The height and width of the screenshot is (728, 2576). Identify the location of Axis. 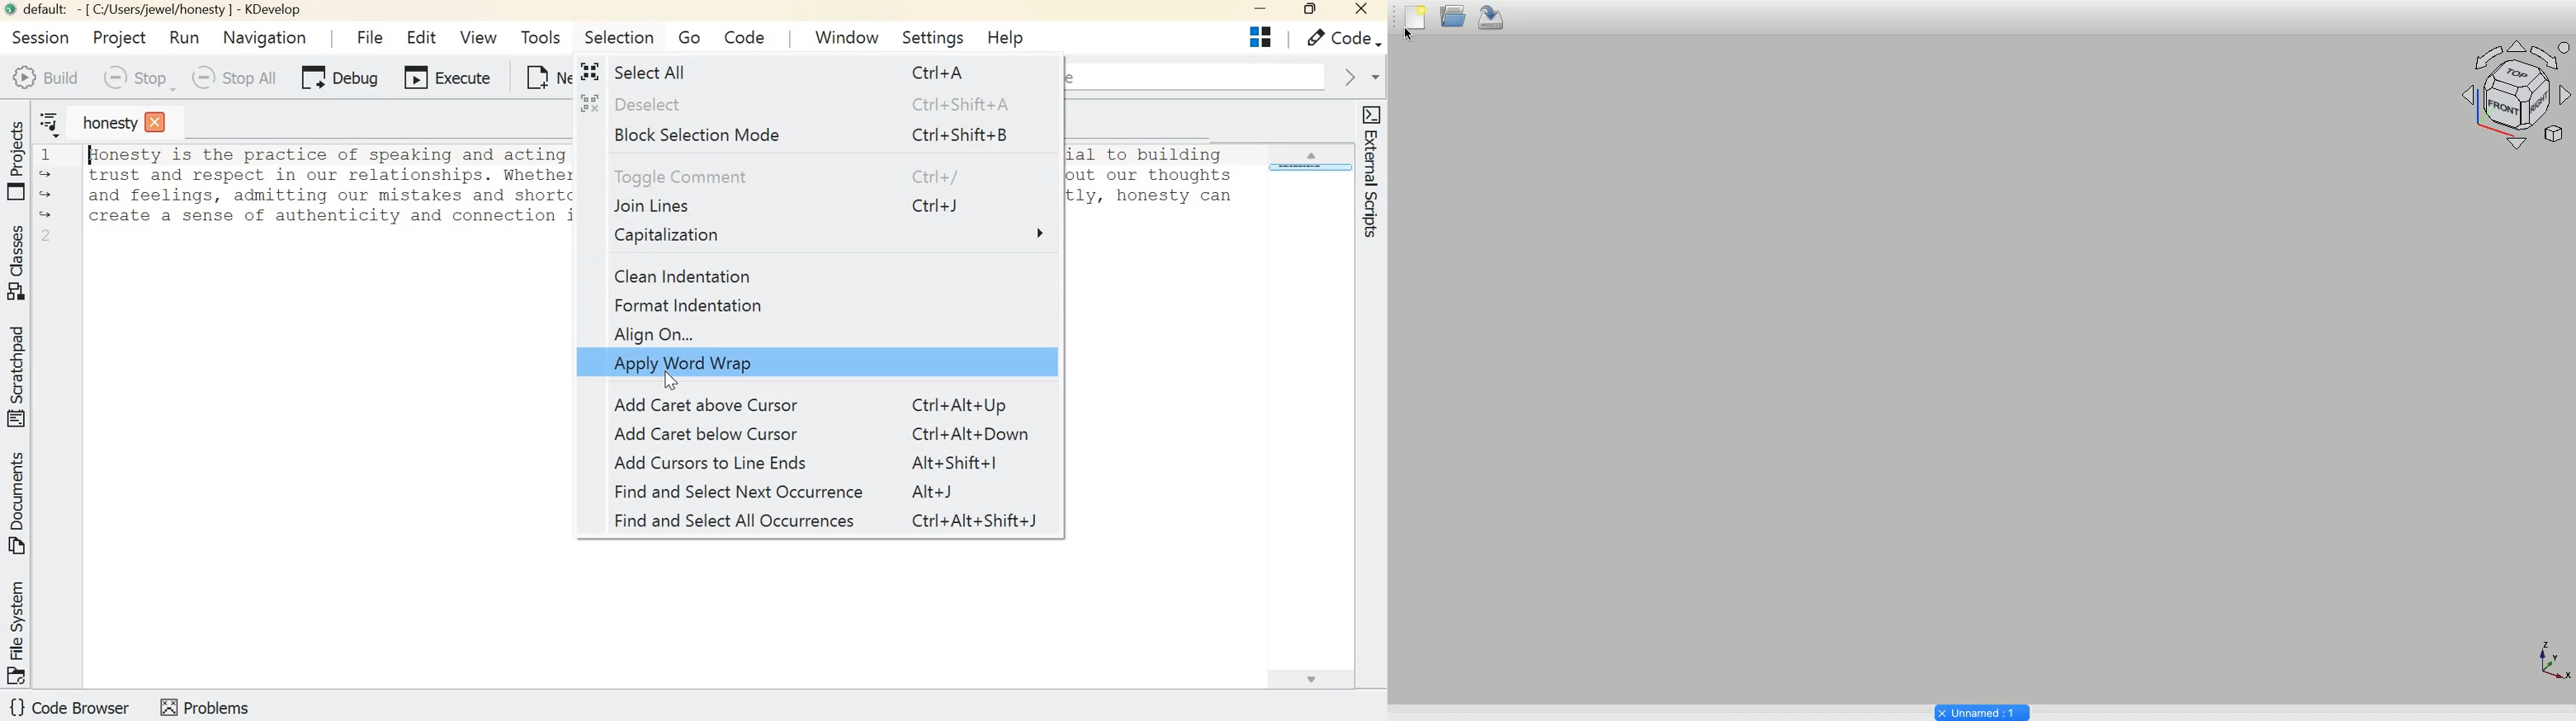
(2552, 658).